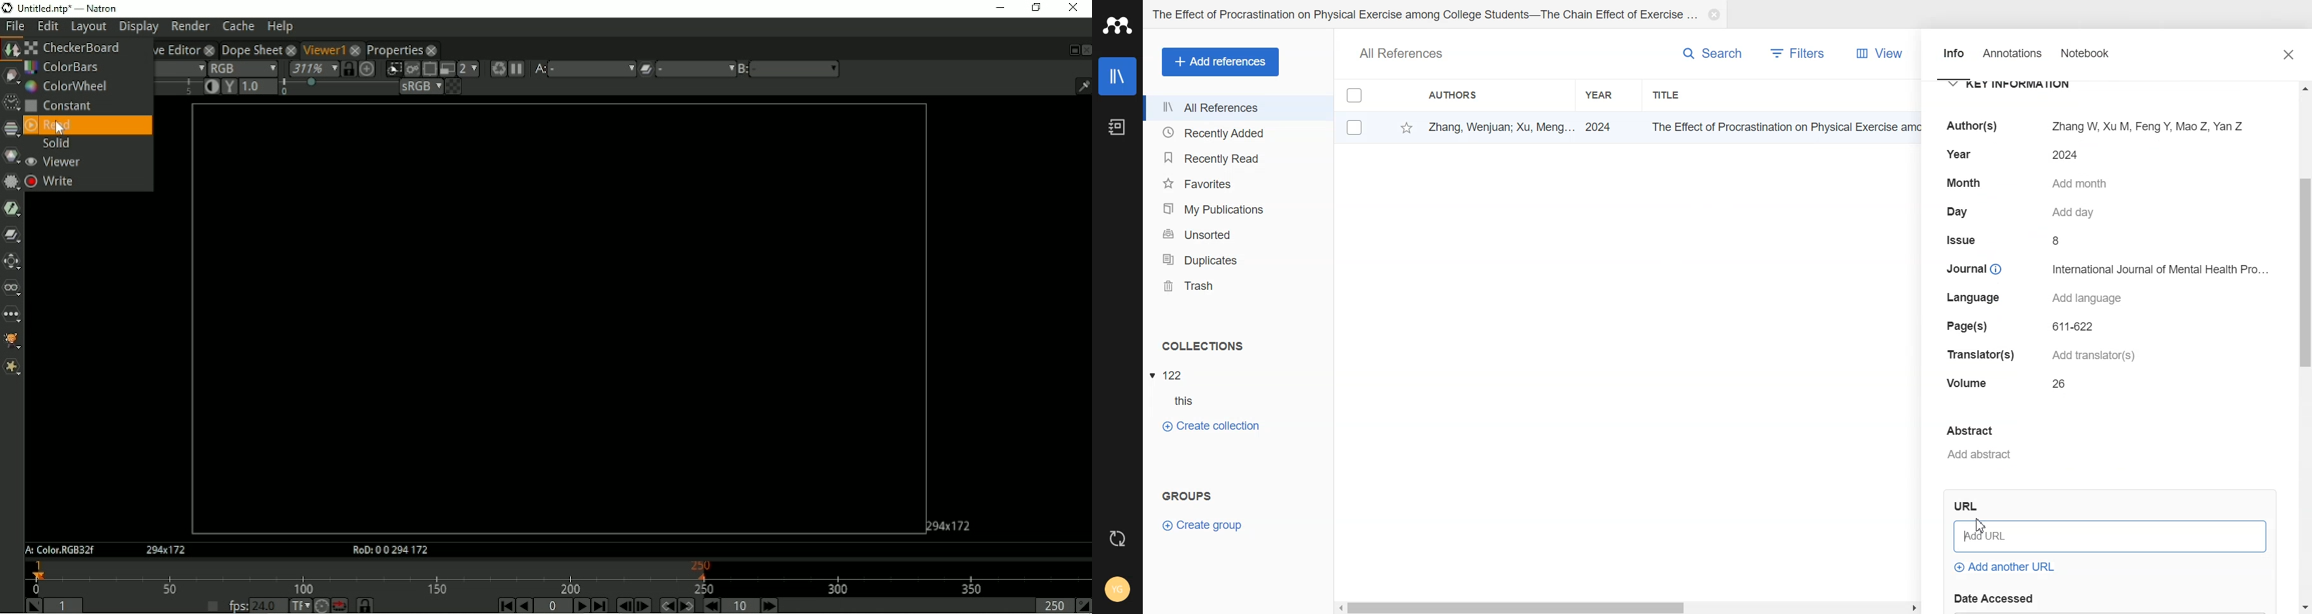 The width and height of the screenshot is (2324, 616). I want to click on All References, so click(1238, 108).